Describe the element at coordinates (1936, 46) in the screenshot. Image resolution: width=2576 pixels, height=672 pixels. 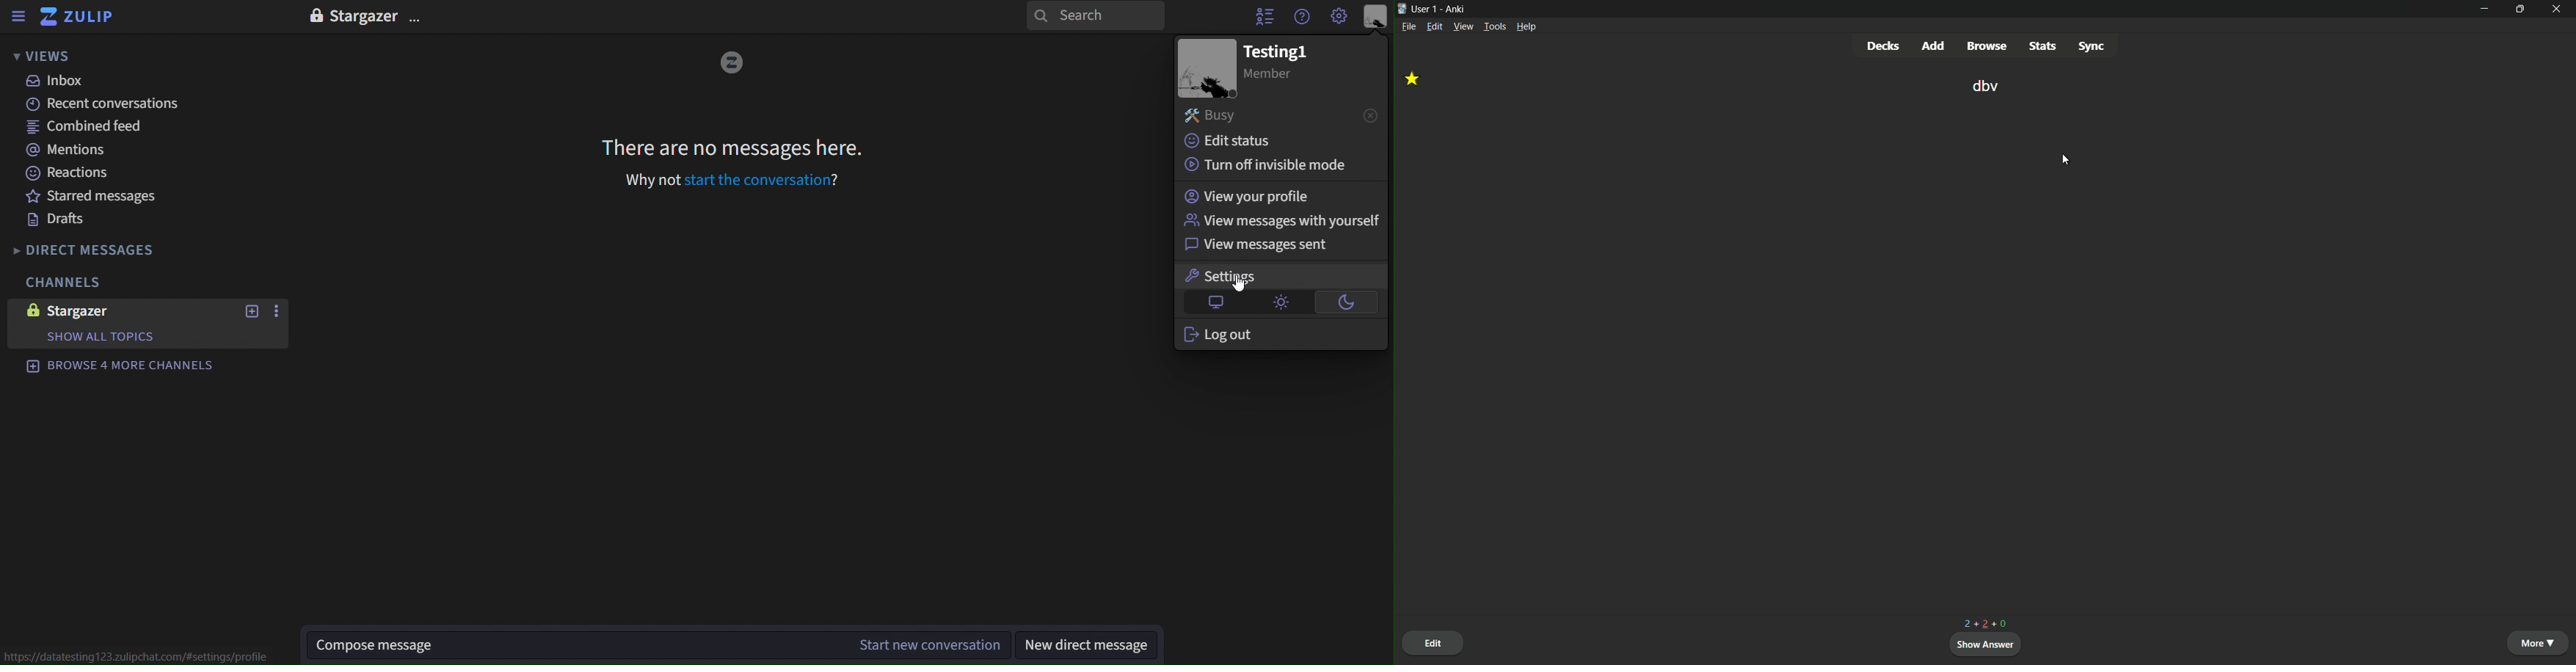
I see `add` at that location.